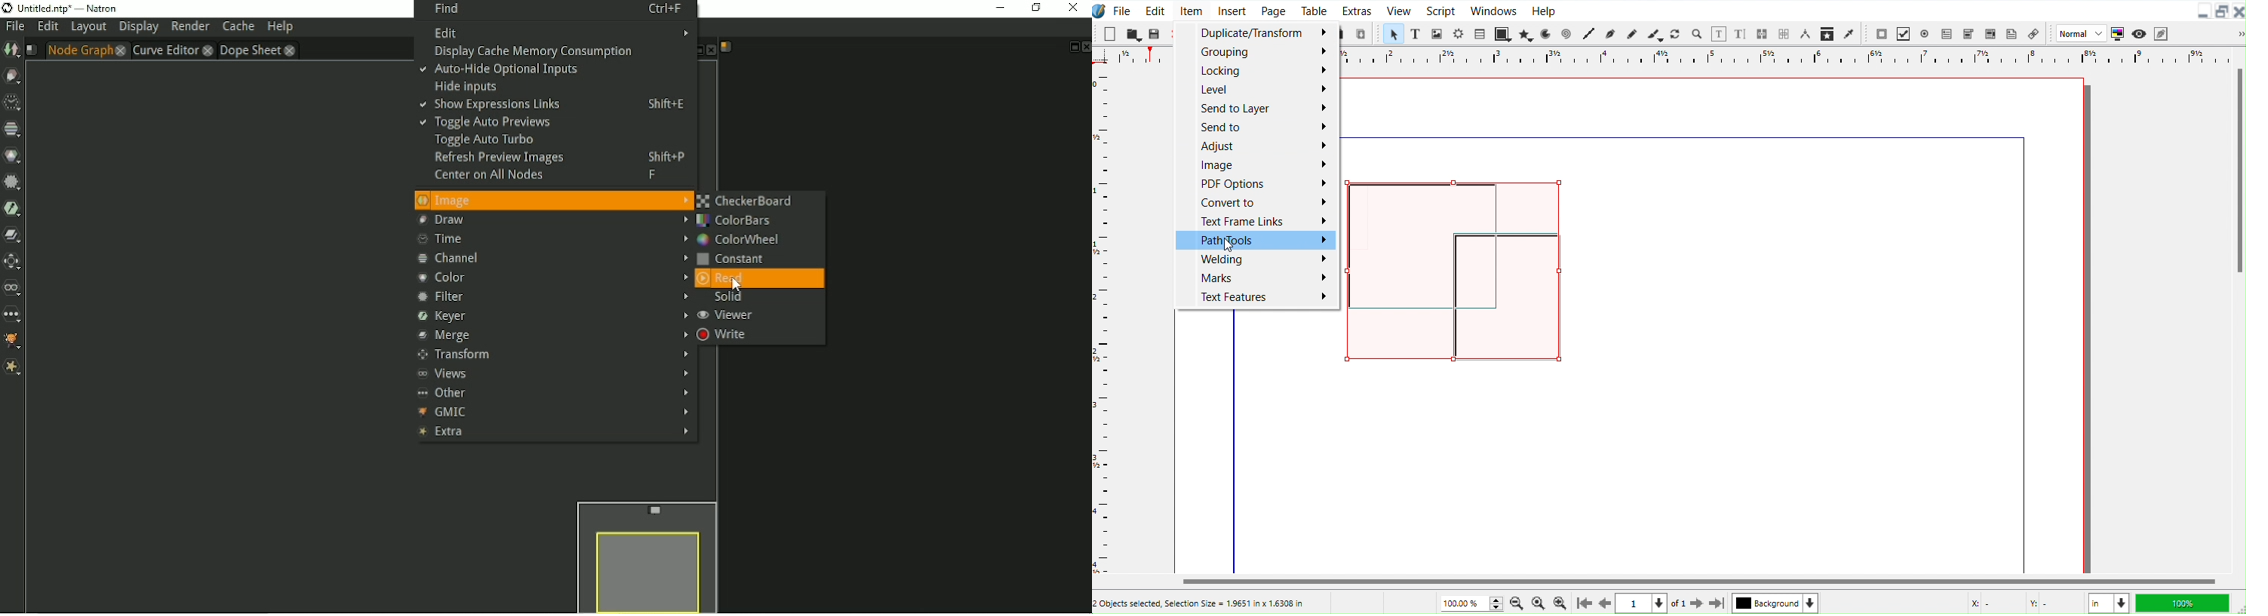 The width and height of the screenshot is (2268, 616). I want to click on Window, so click(1494, 10).